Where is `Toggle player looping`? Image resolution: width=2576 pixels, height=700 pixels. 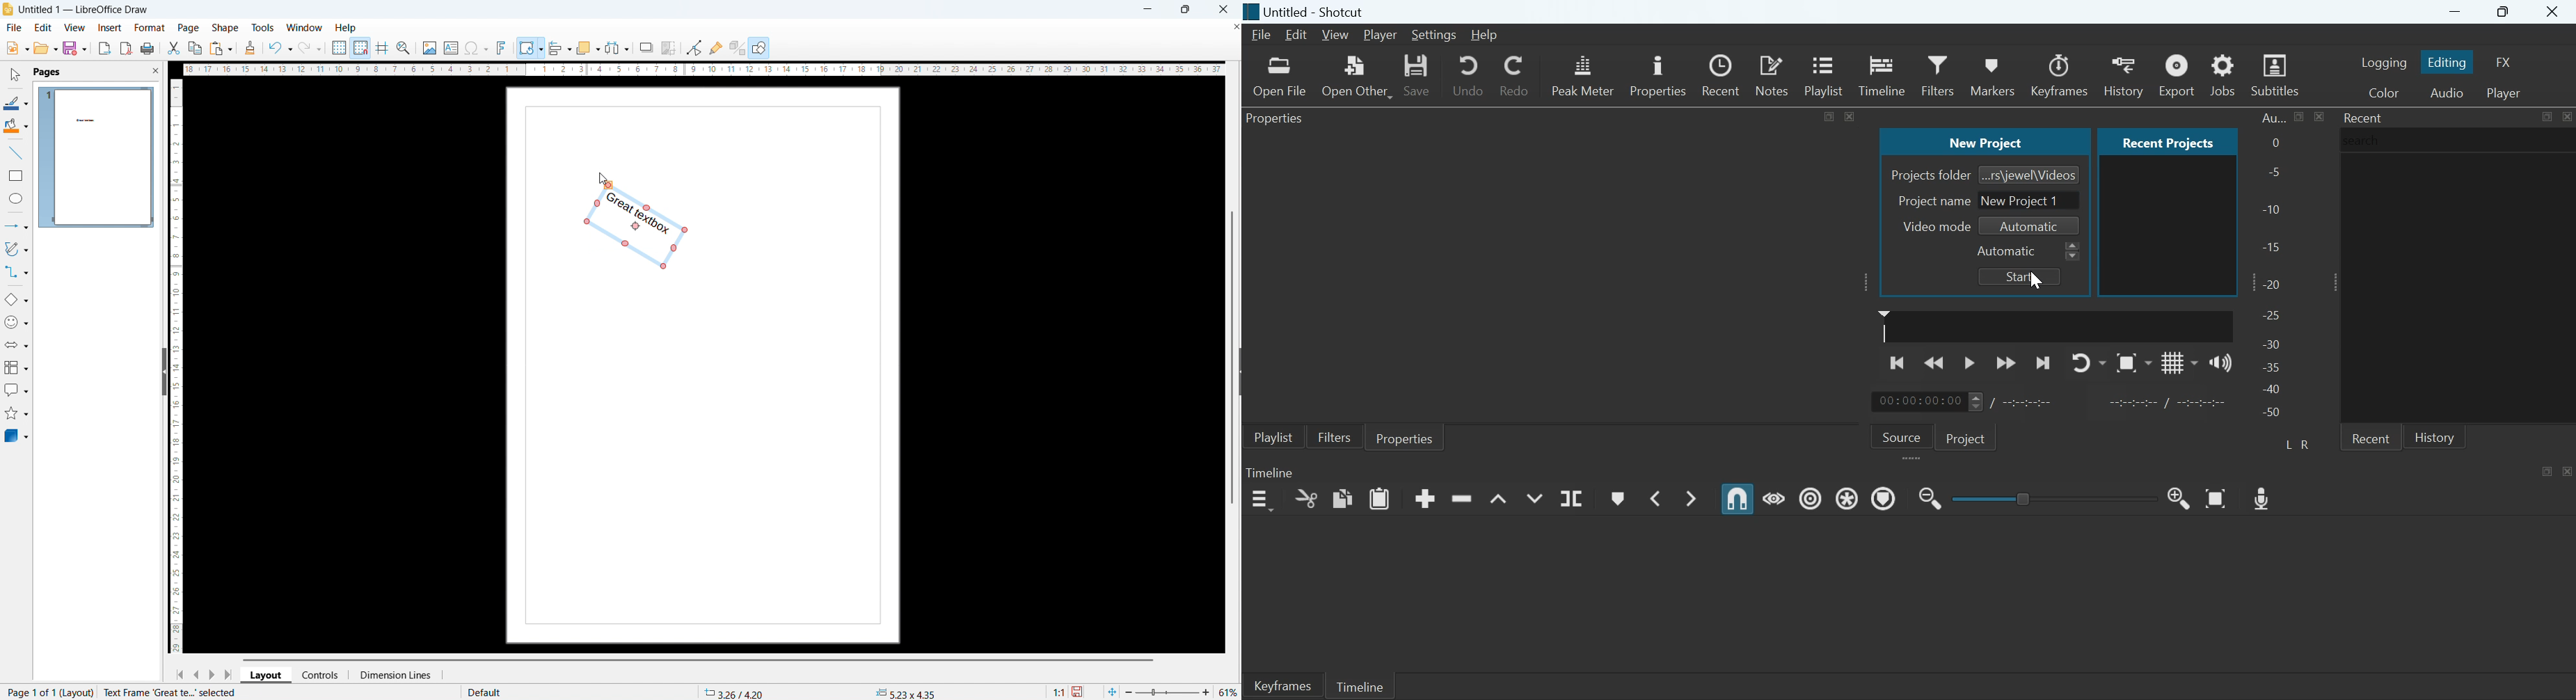
Toggle player looping is located at coordinates (2089, 363).